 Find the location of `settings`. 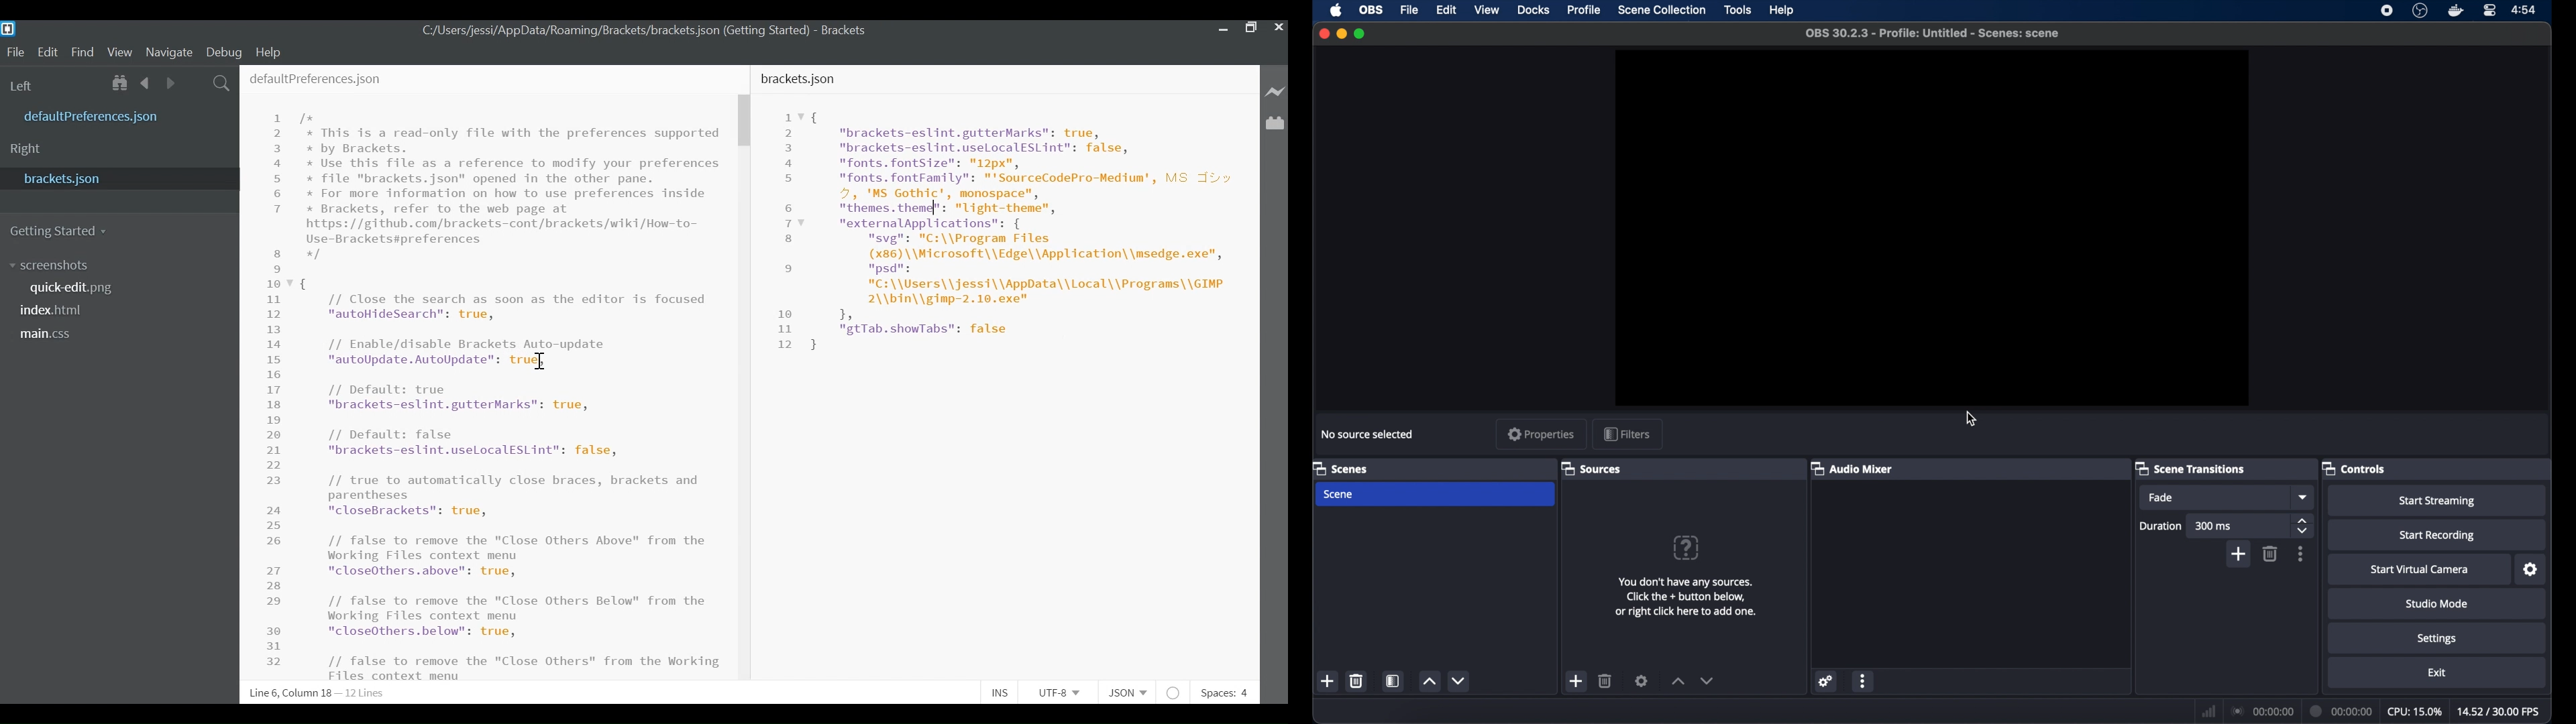

settings is located at coordinates (1825, 682).